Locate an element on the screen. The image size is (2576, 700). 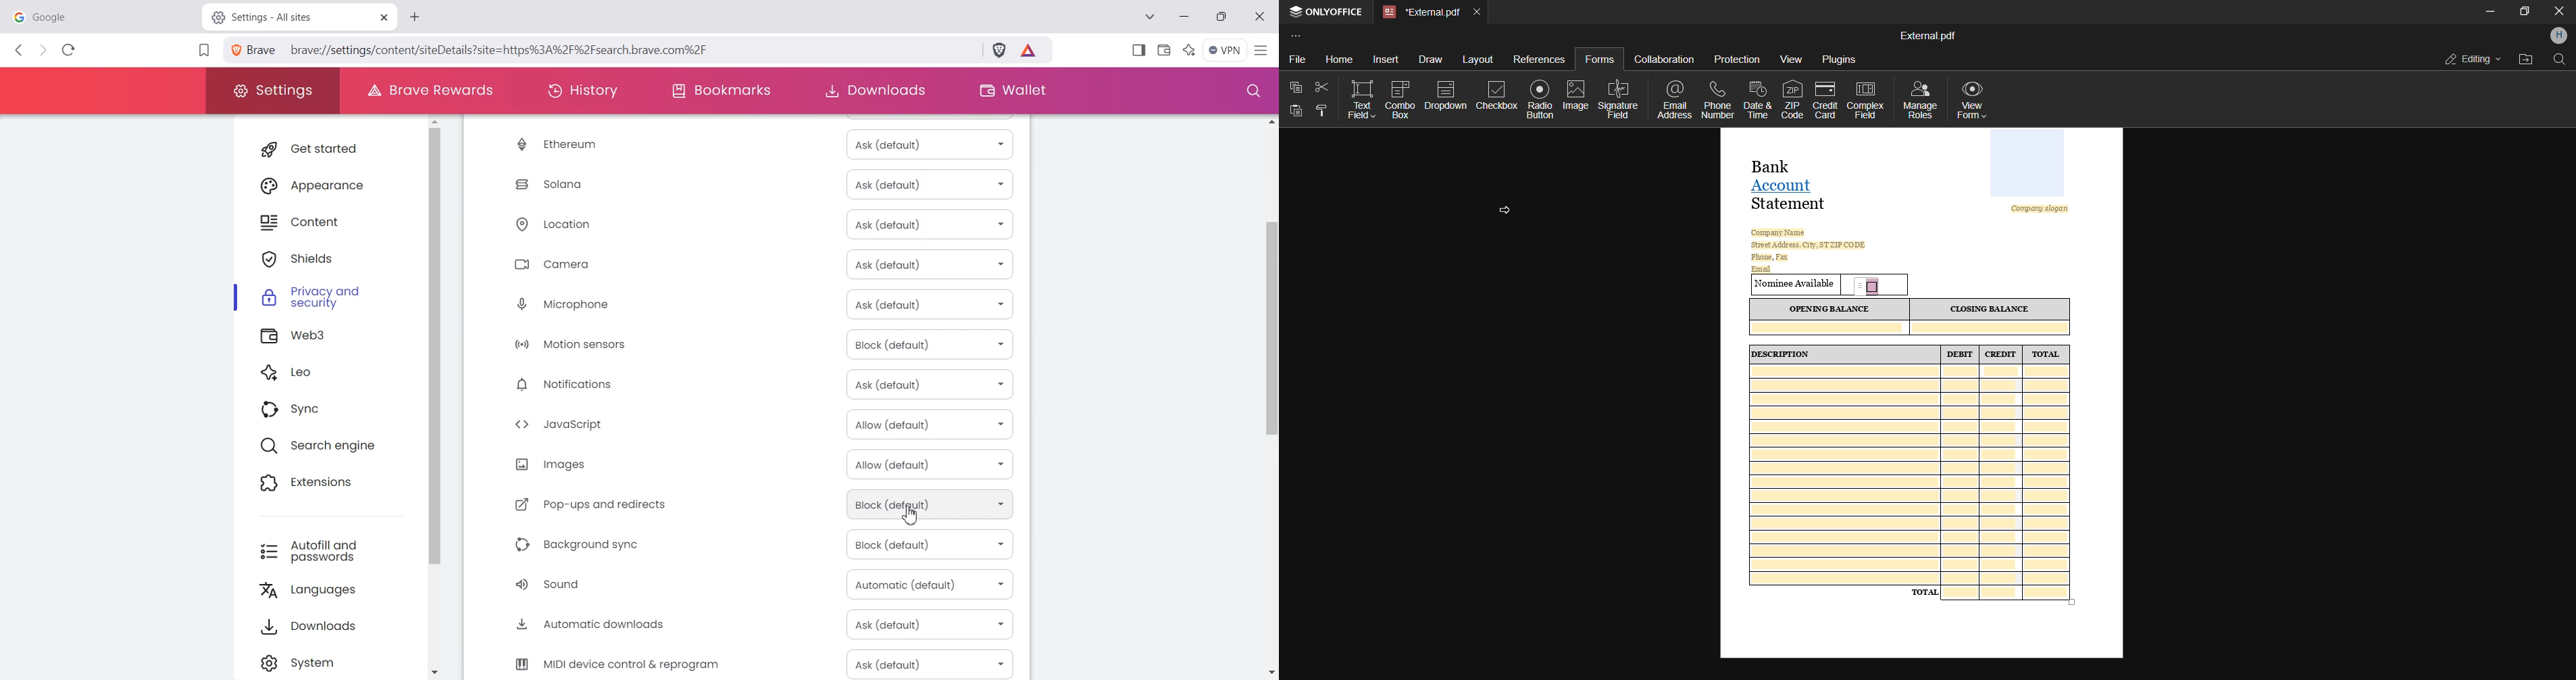
insert is located at coordinates (1382, 59).